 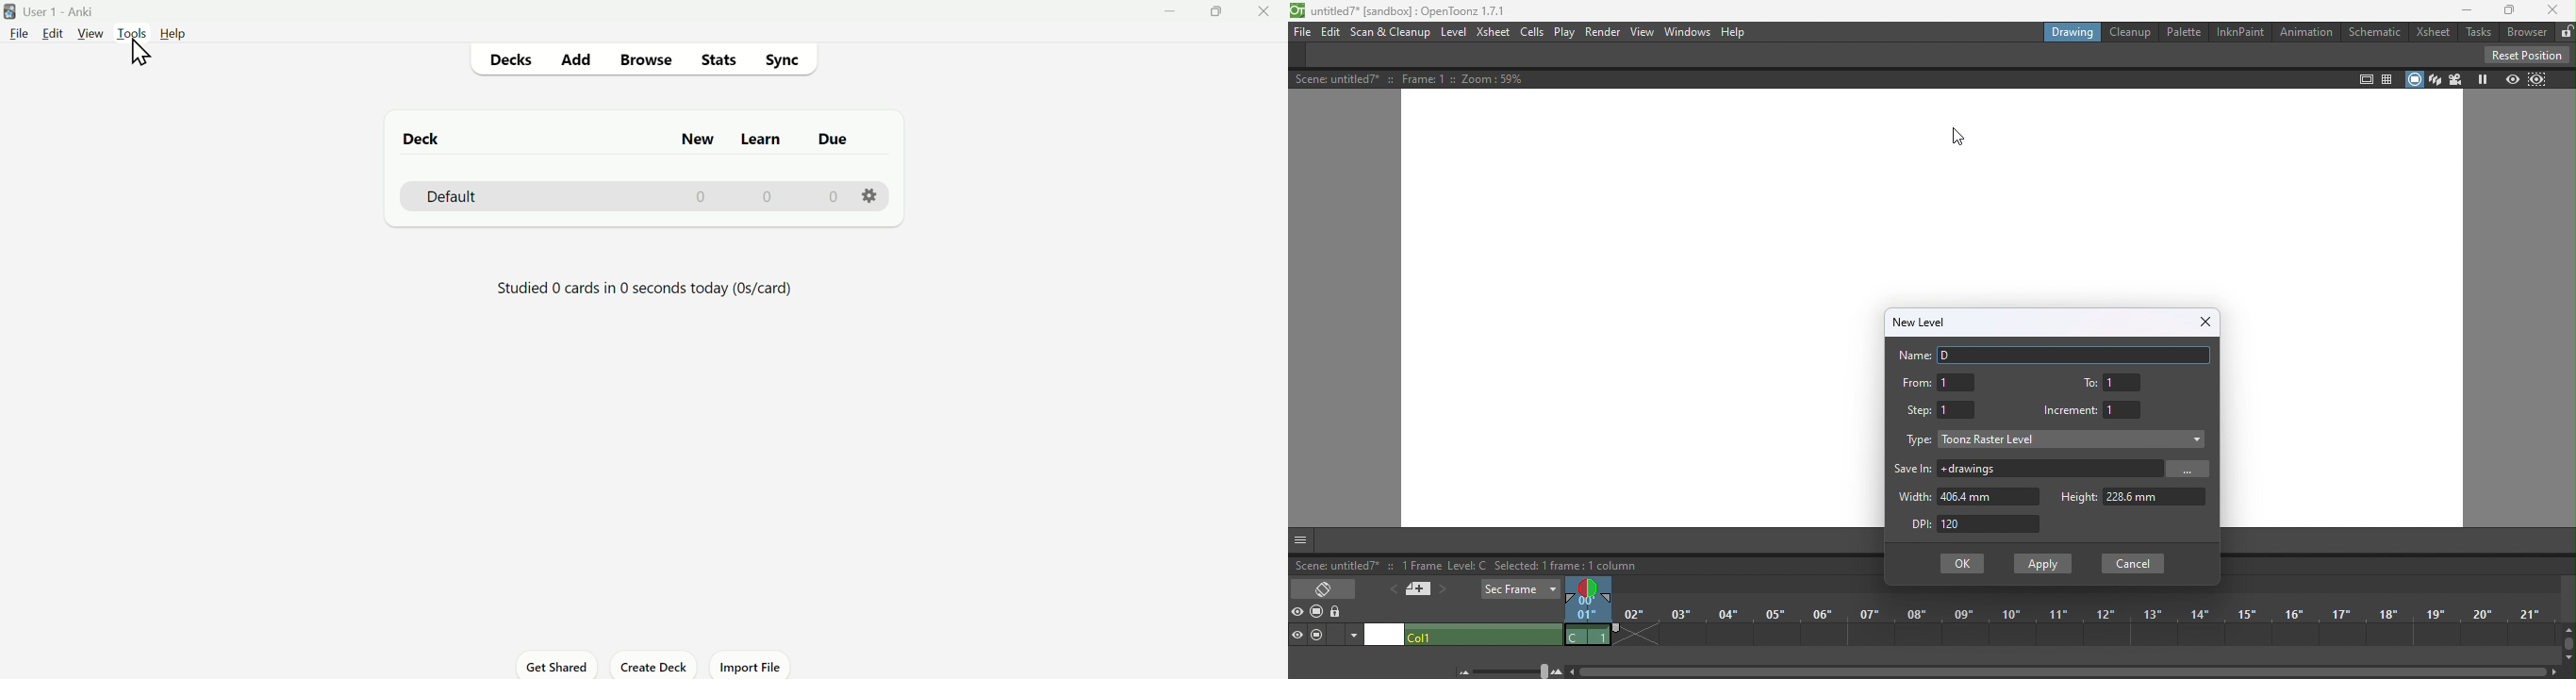 I want to click on OK, so click(x=1961, y=564).